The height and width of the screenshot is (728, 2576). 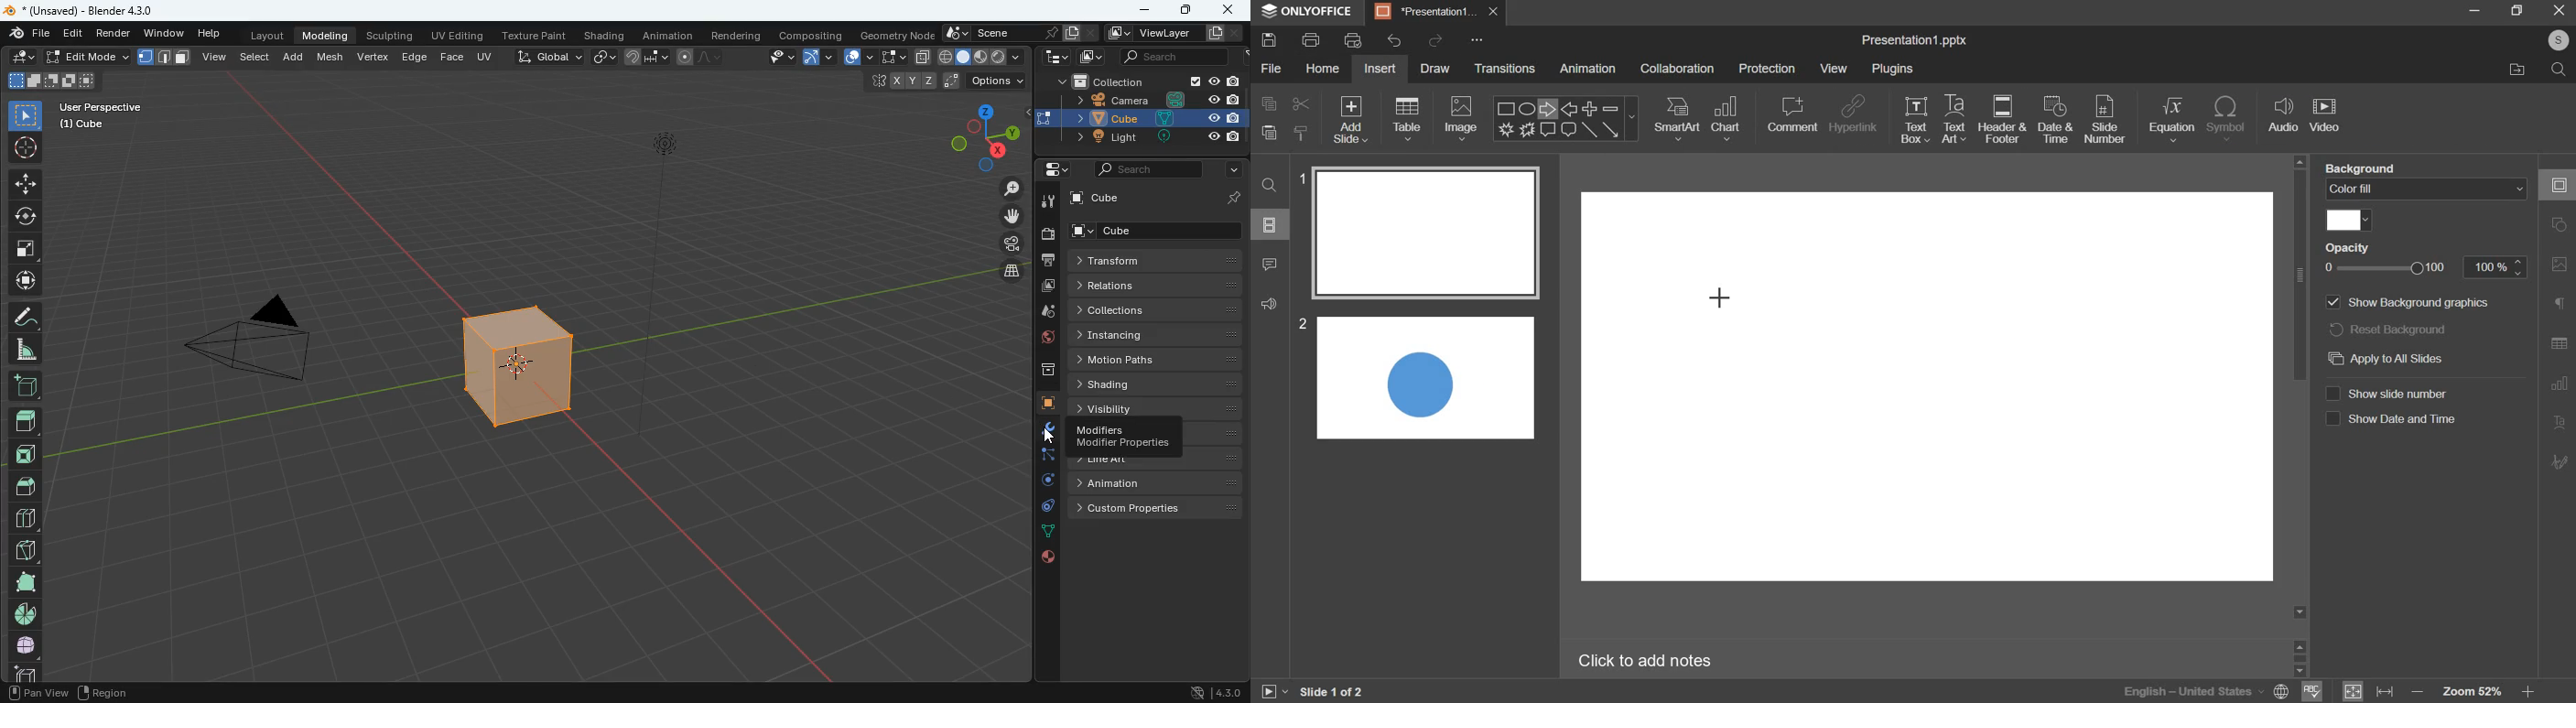 I want to click on opacity slider from 0 to 100, so click(x=2426, y=268).